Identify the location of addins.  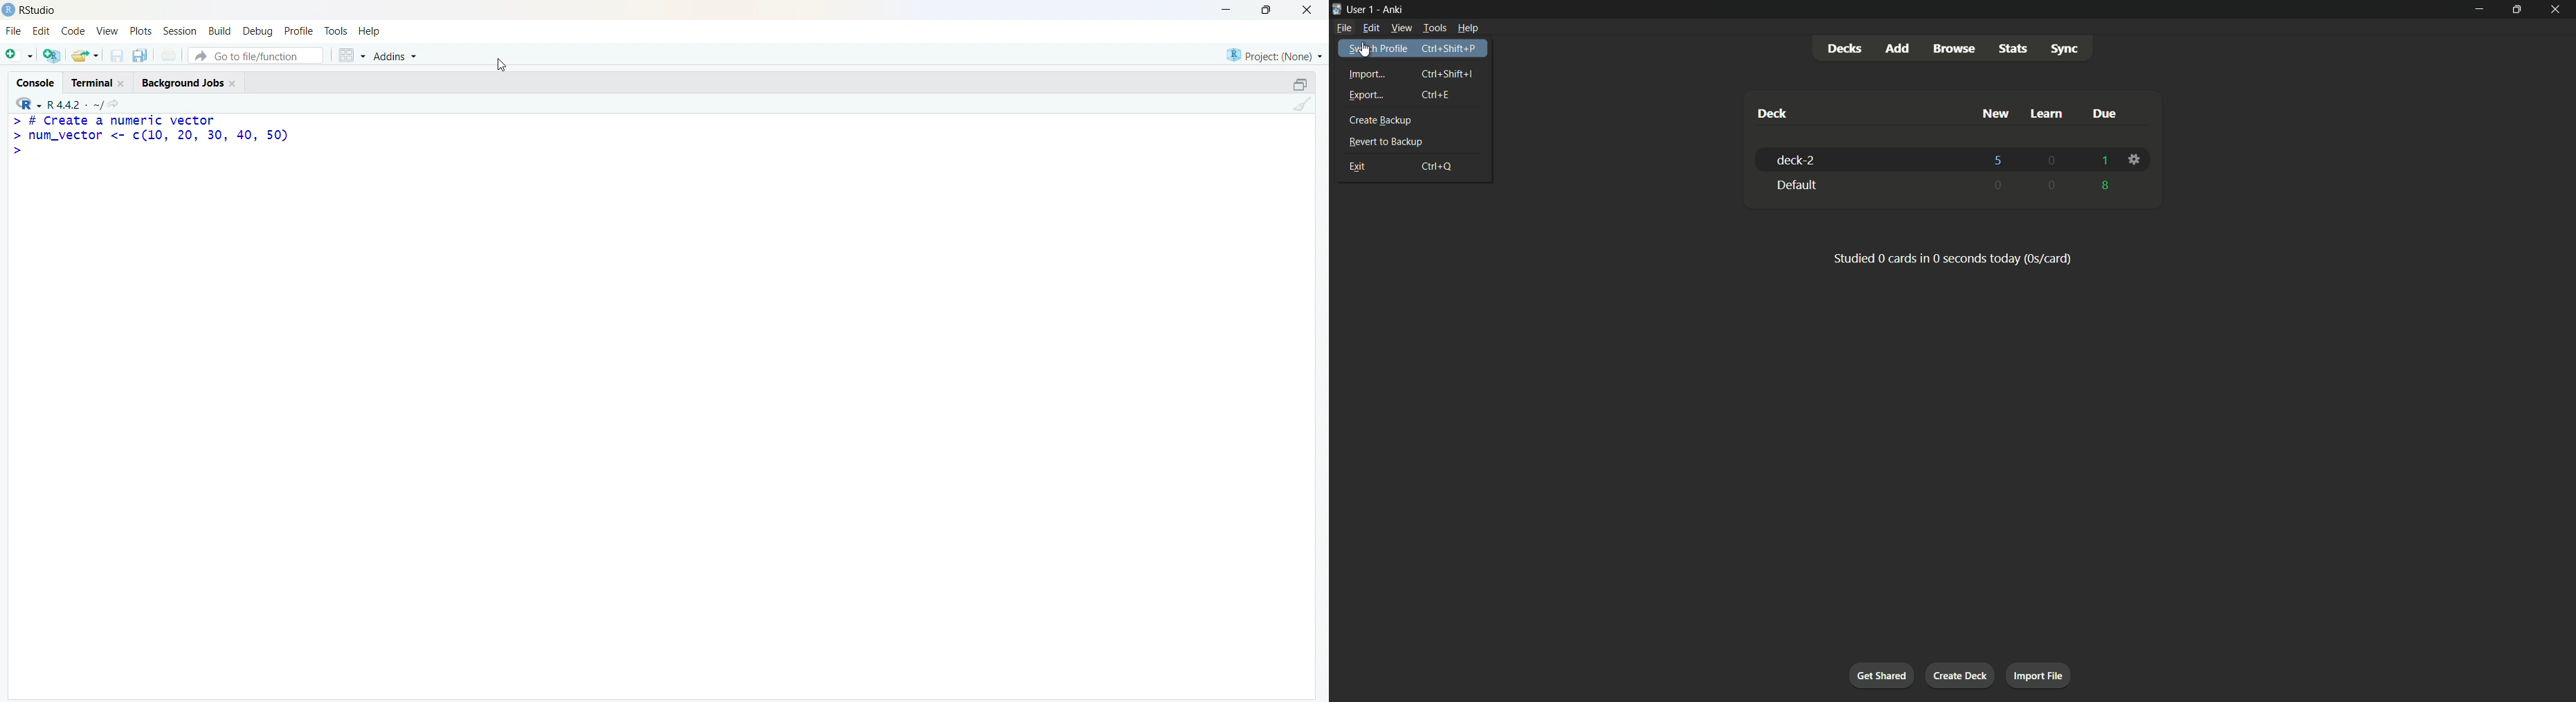
(396, 57).